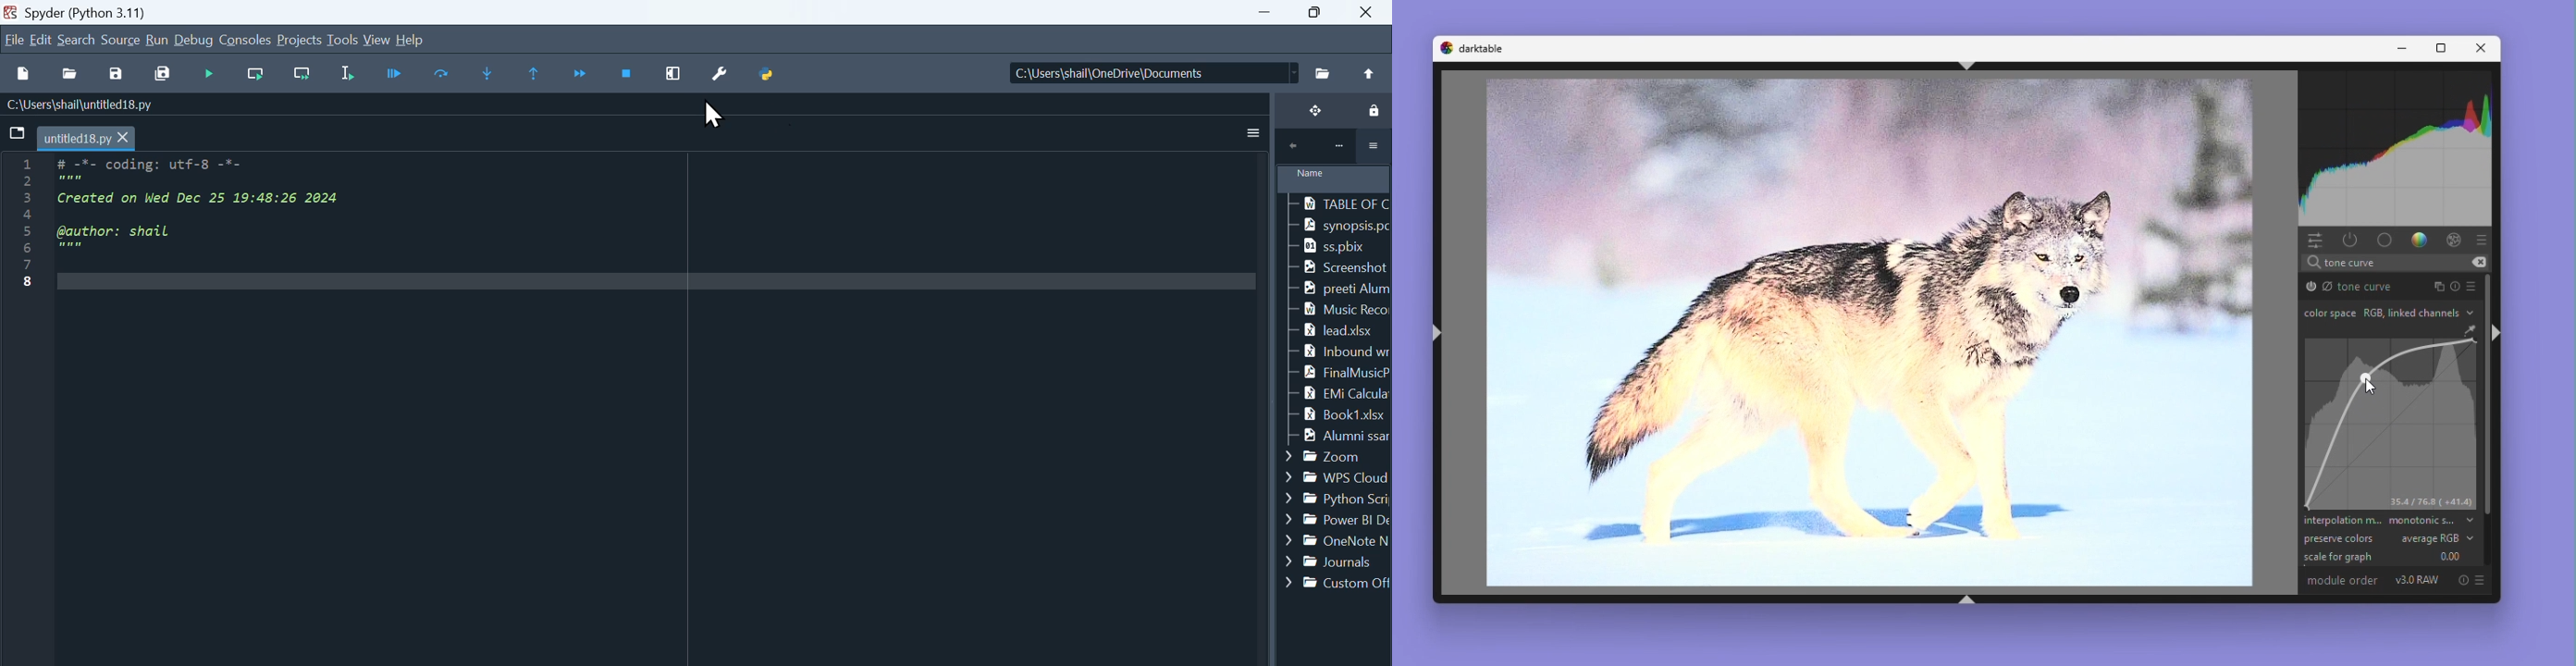  What do you see at coordinates (211, 74) in the screenshot?
I see `Run file` at bounding box center [211, 74].